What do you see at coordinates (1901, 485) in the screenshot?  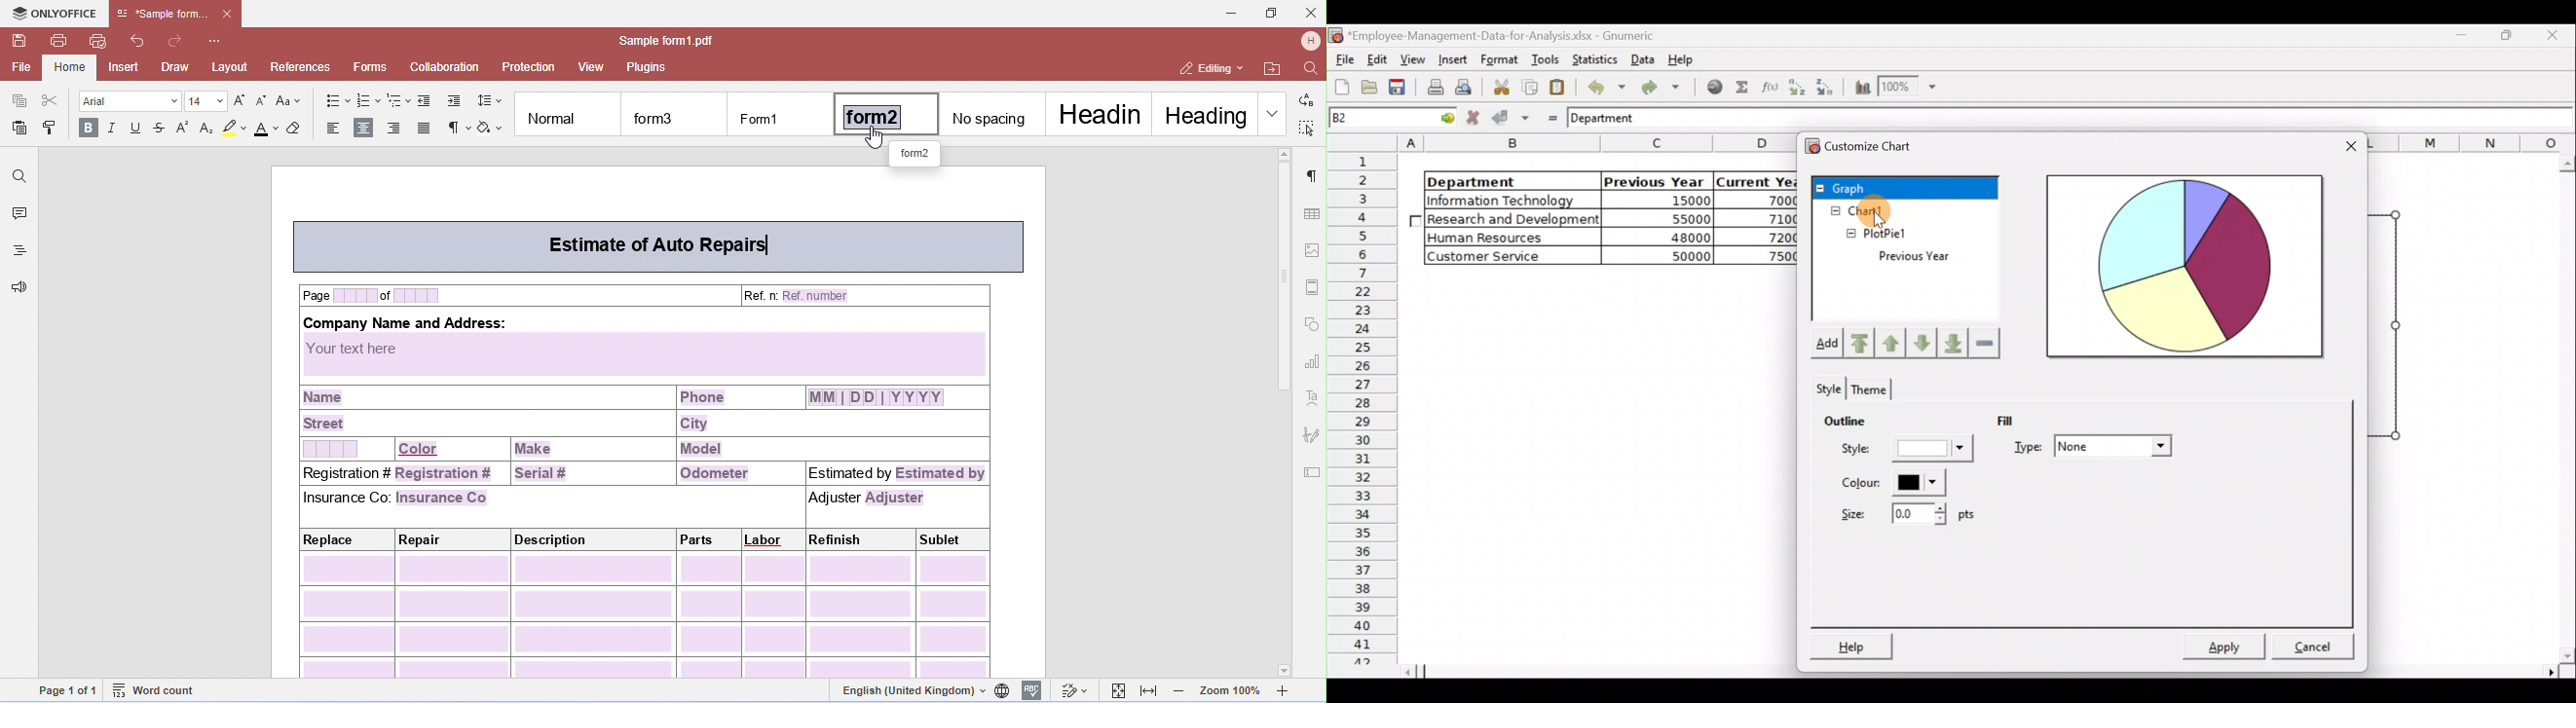 I see `Color` at bounding box center [1901, 485].